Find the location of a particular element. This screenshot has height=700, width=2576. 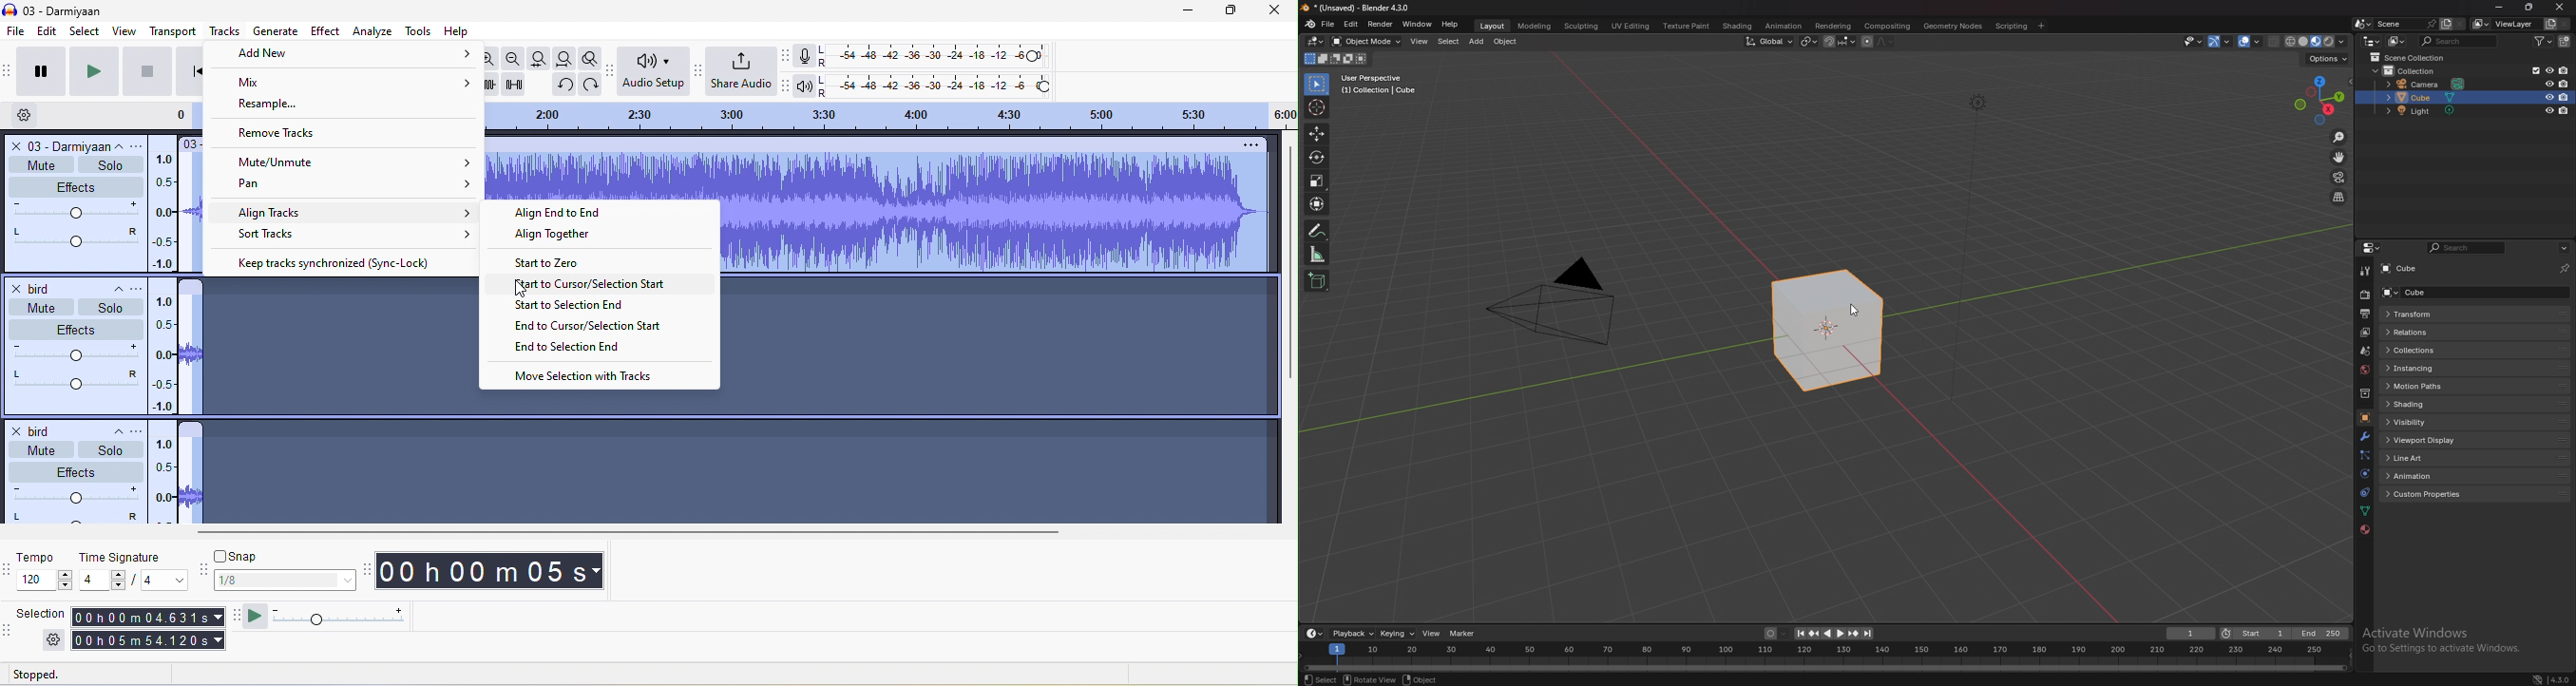

vertical scroll bar is located at coordinates (1288, 266).